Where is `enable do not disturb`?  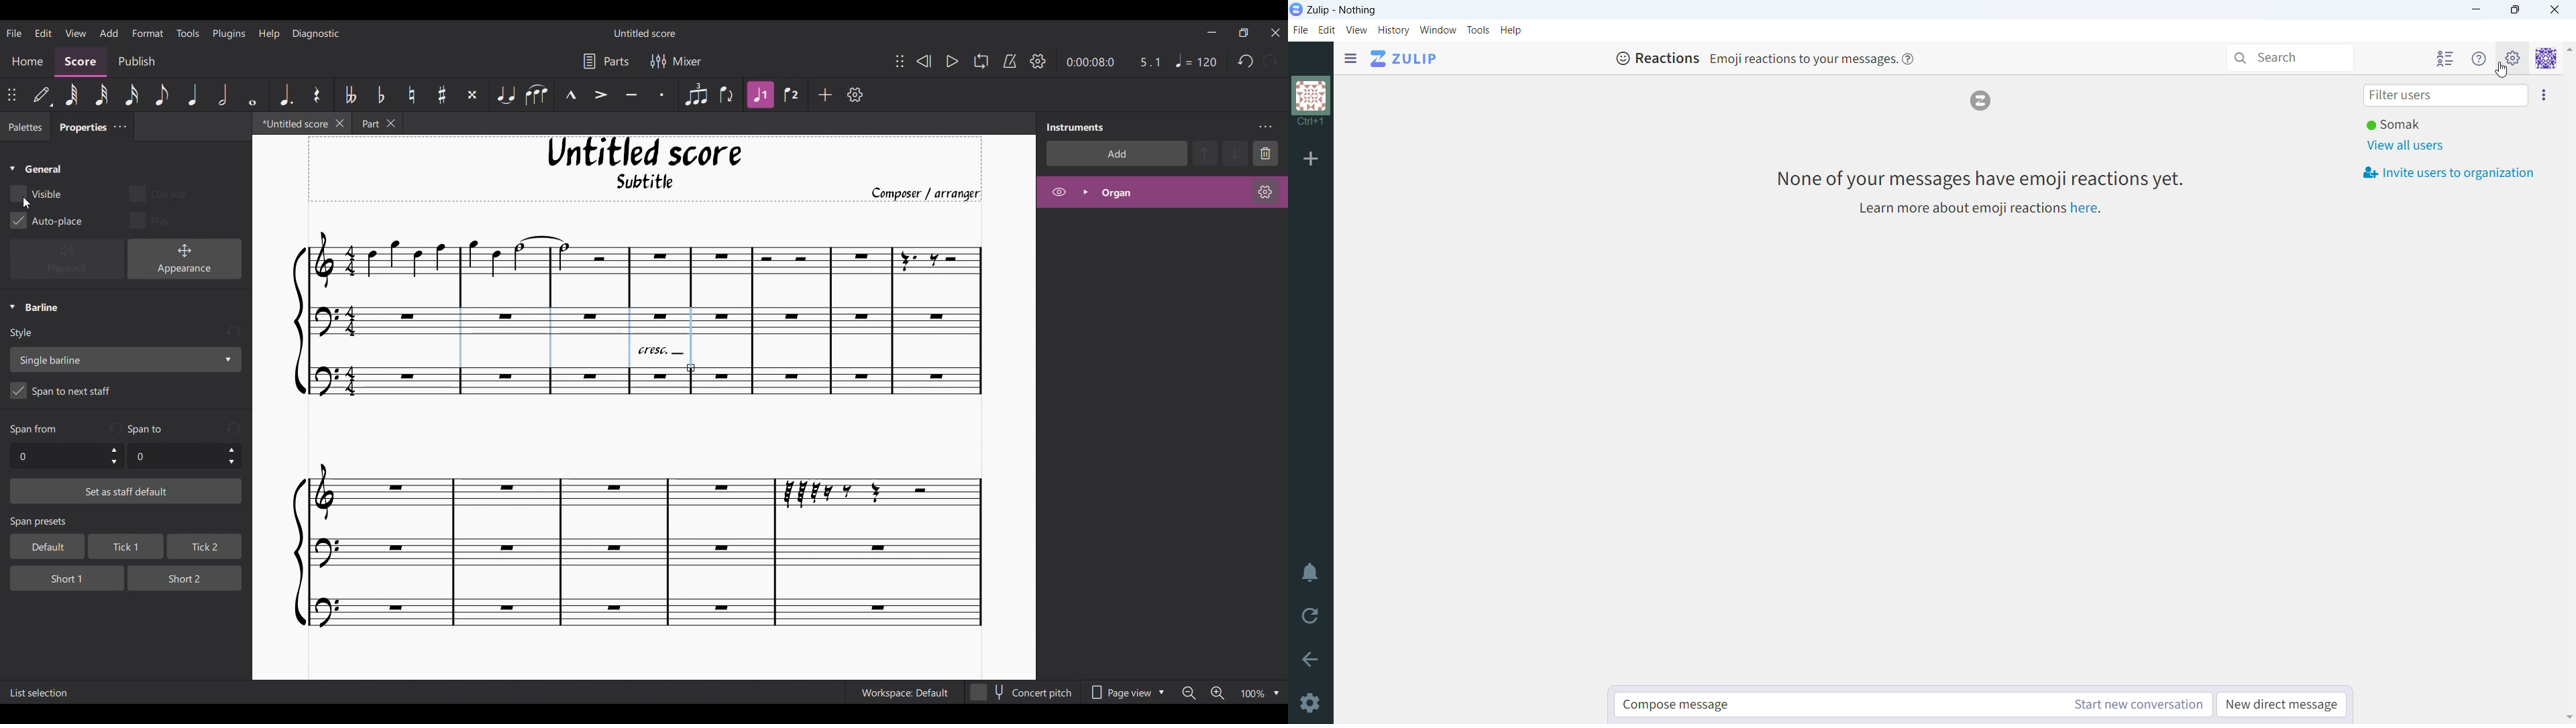 enable do not disturb is located at coordinates (1309, 574).